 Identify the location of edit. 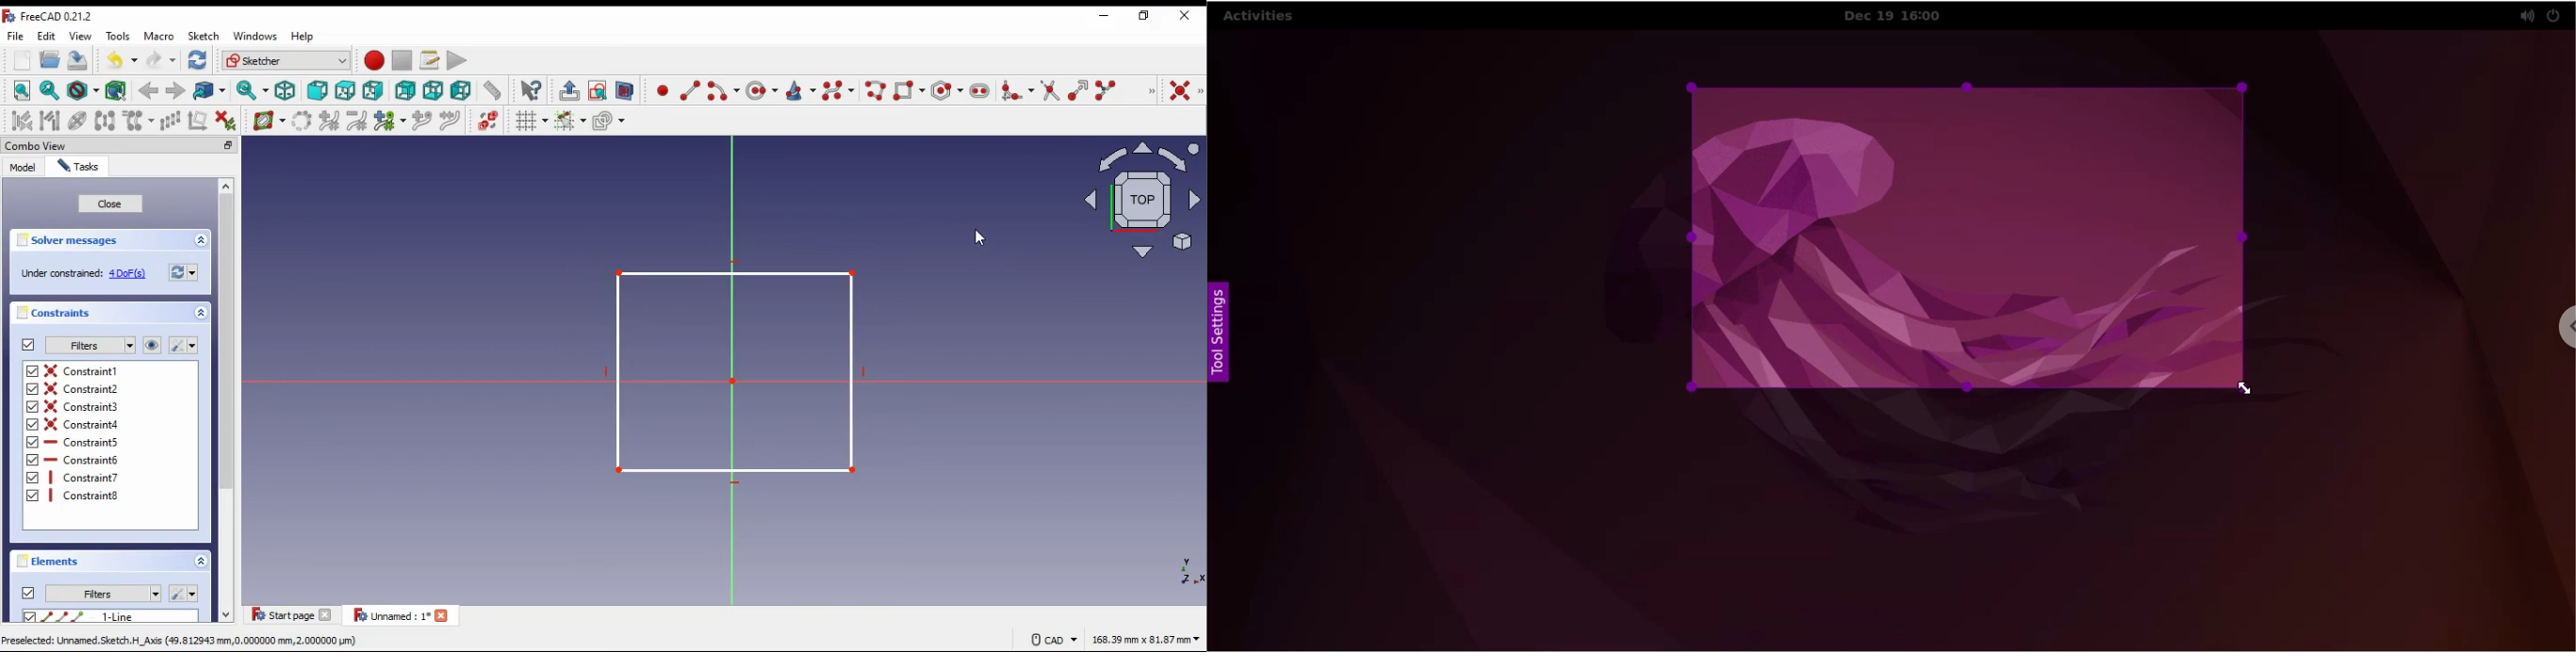
(46, 37).